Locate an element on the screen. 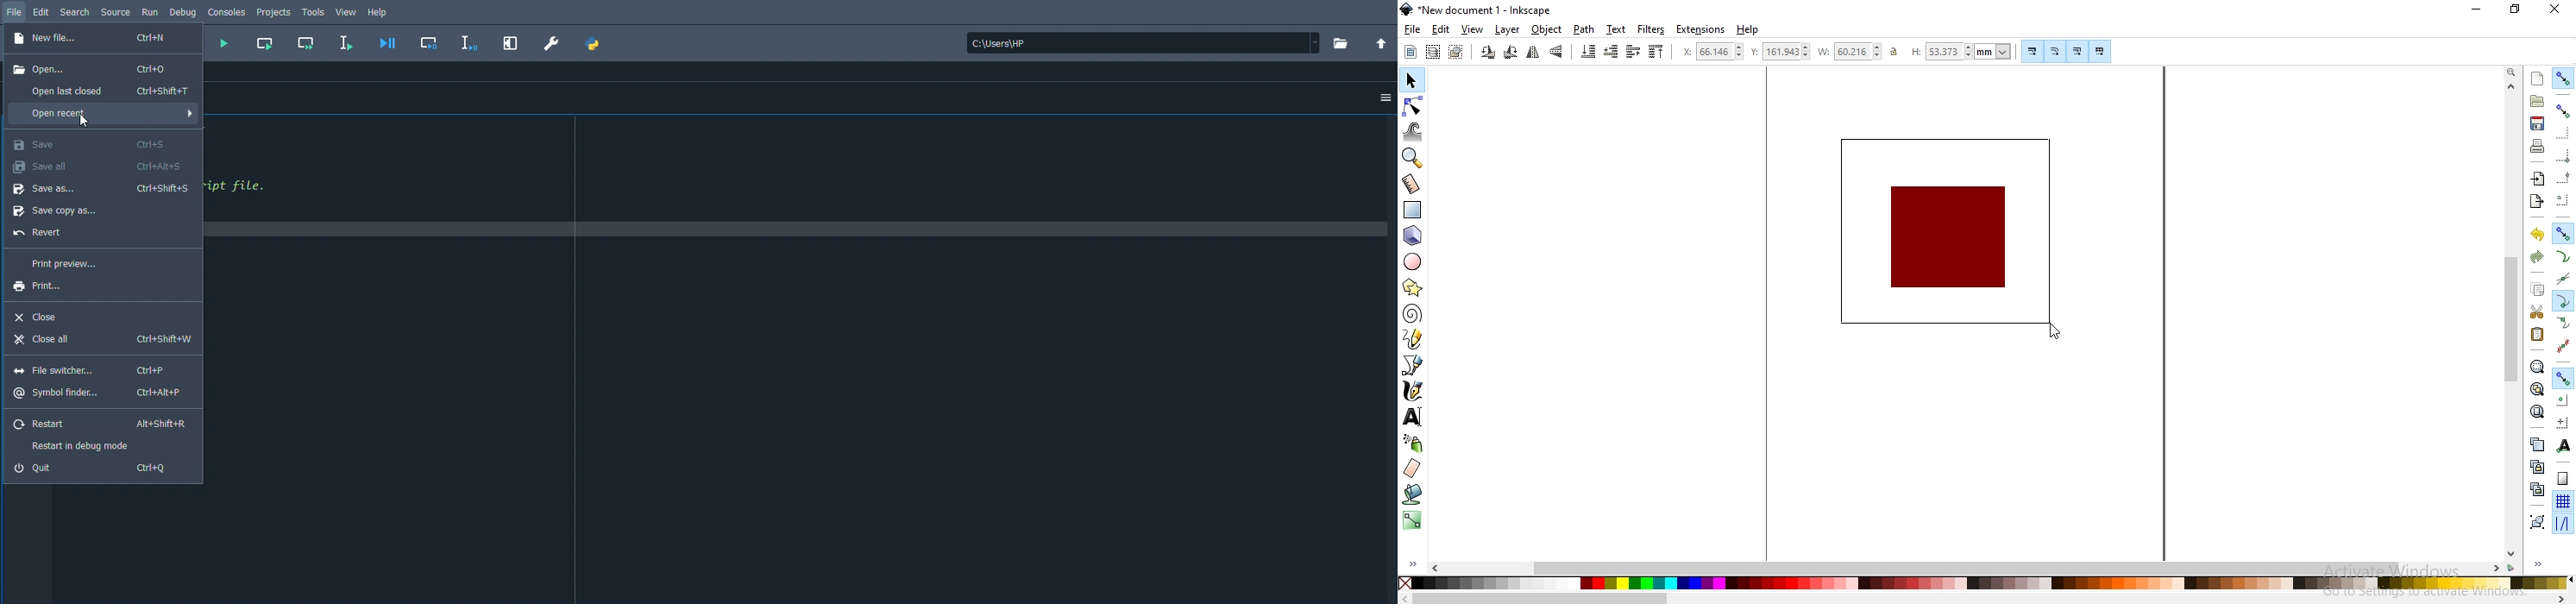  Open recent is located at coordinates (102, 116).